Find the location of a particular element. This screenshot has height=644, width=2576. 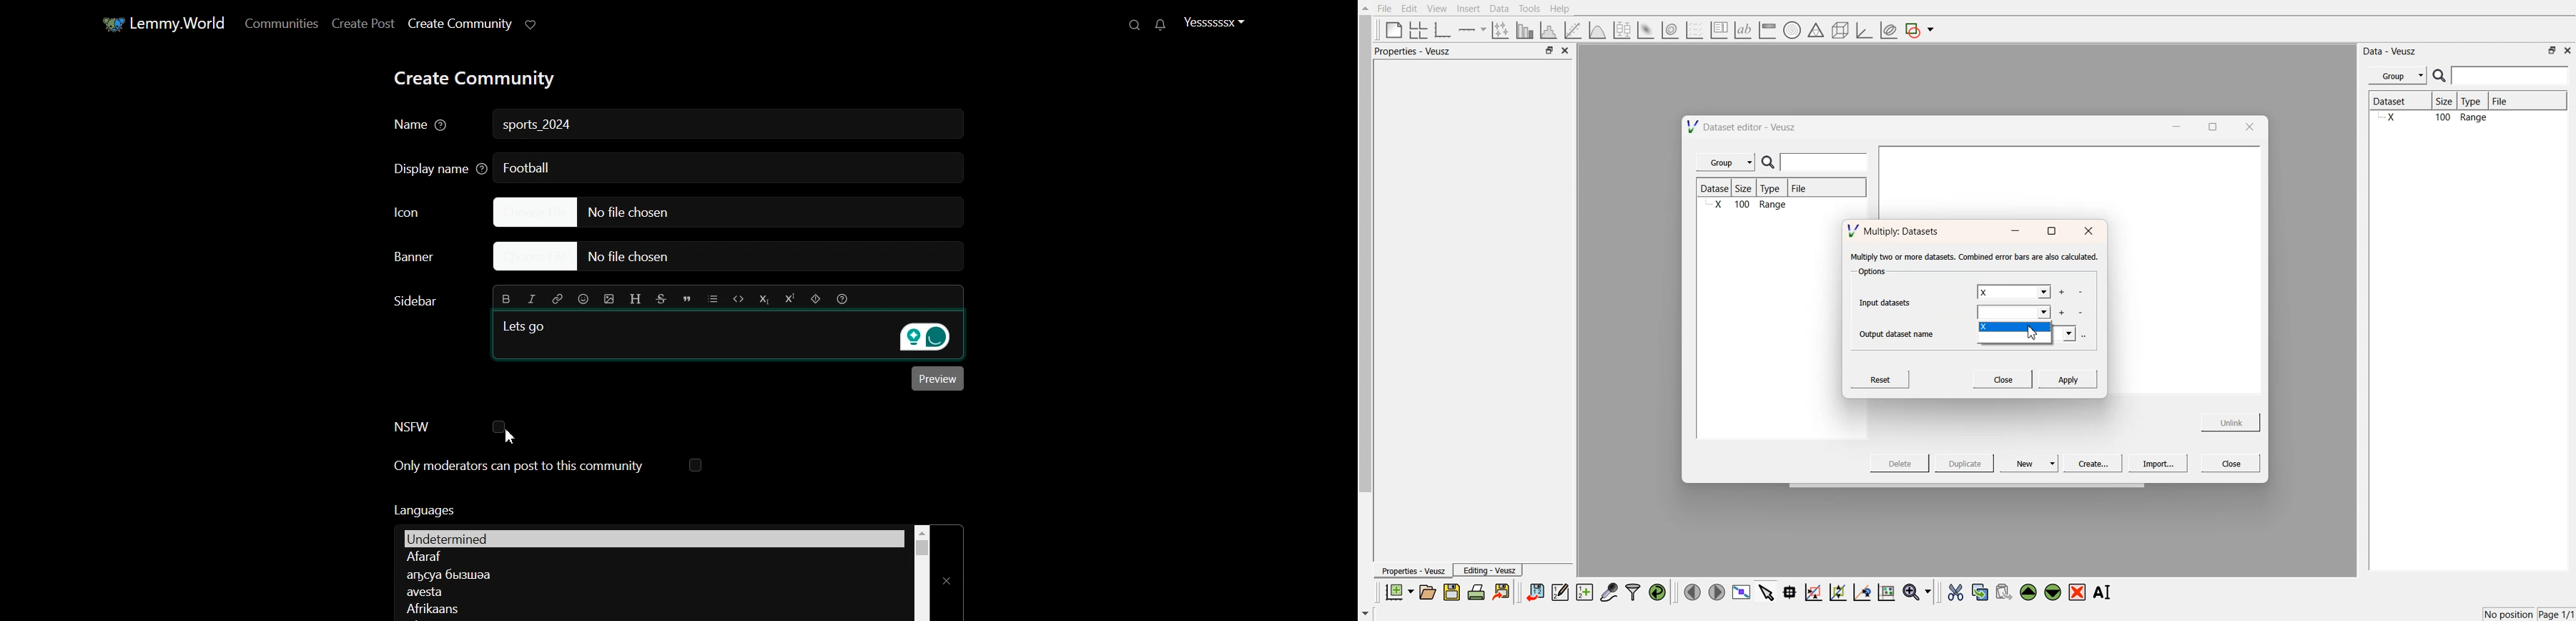

Spoiler is located at coordinates (816, 299).